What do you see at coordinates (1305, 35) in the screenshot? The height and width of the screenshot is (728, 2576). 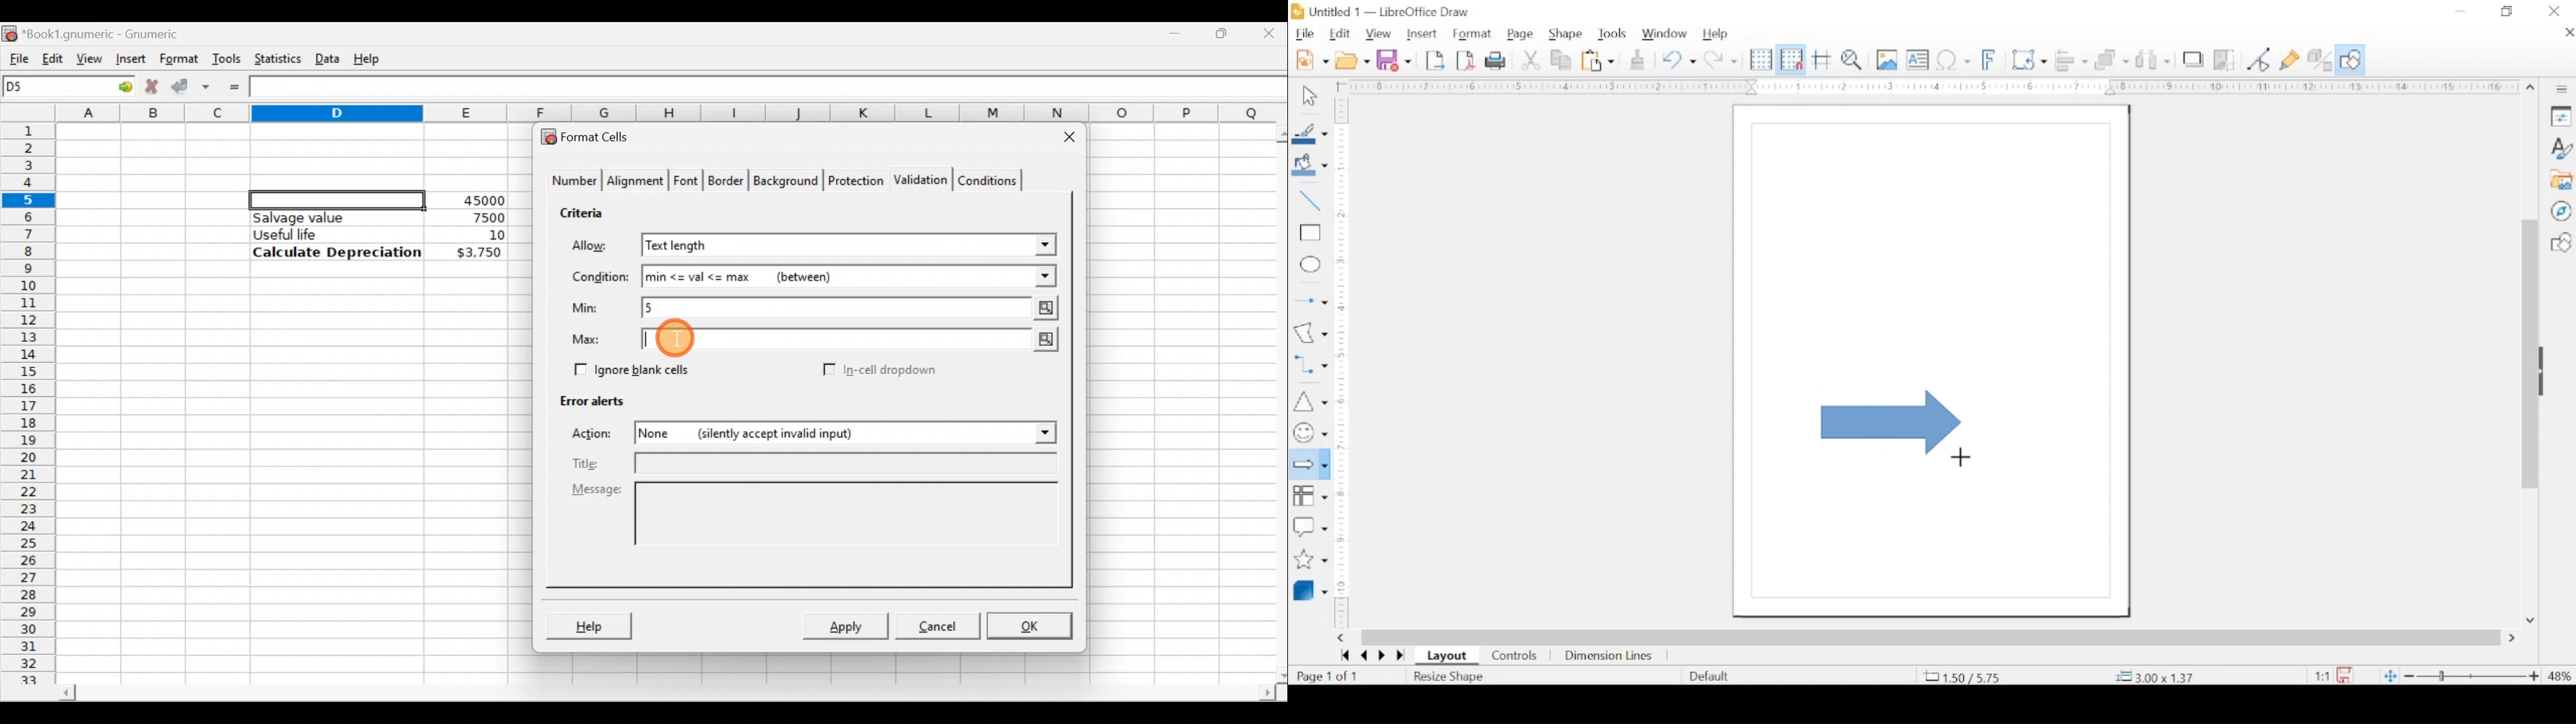 I see `file` at bounding box center [1305, 35].